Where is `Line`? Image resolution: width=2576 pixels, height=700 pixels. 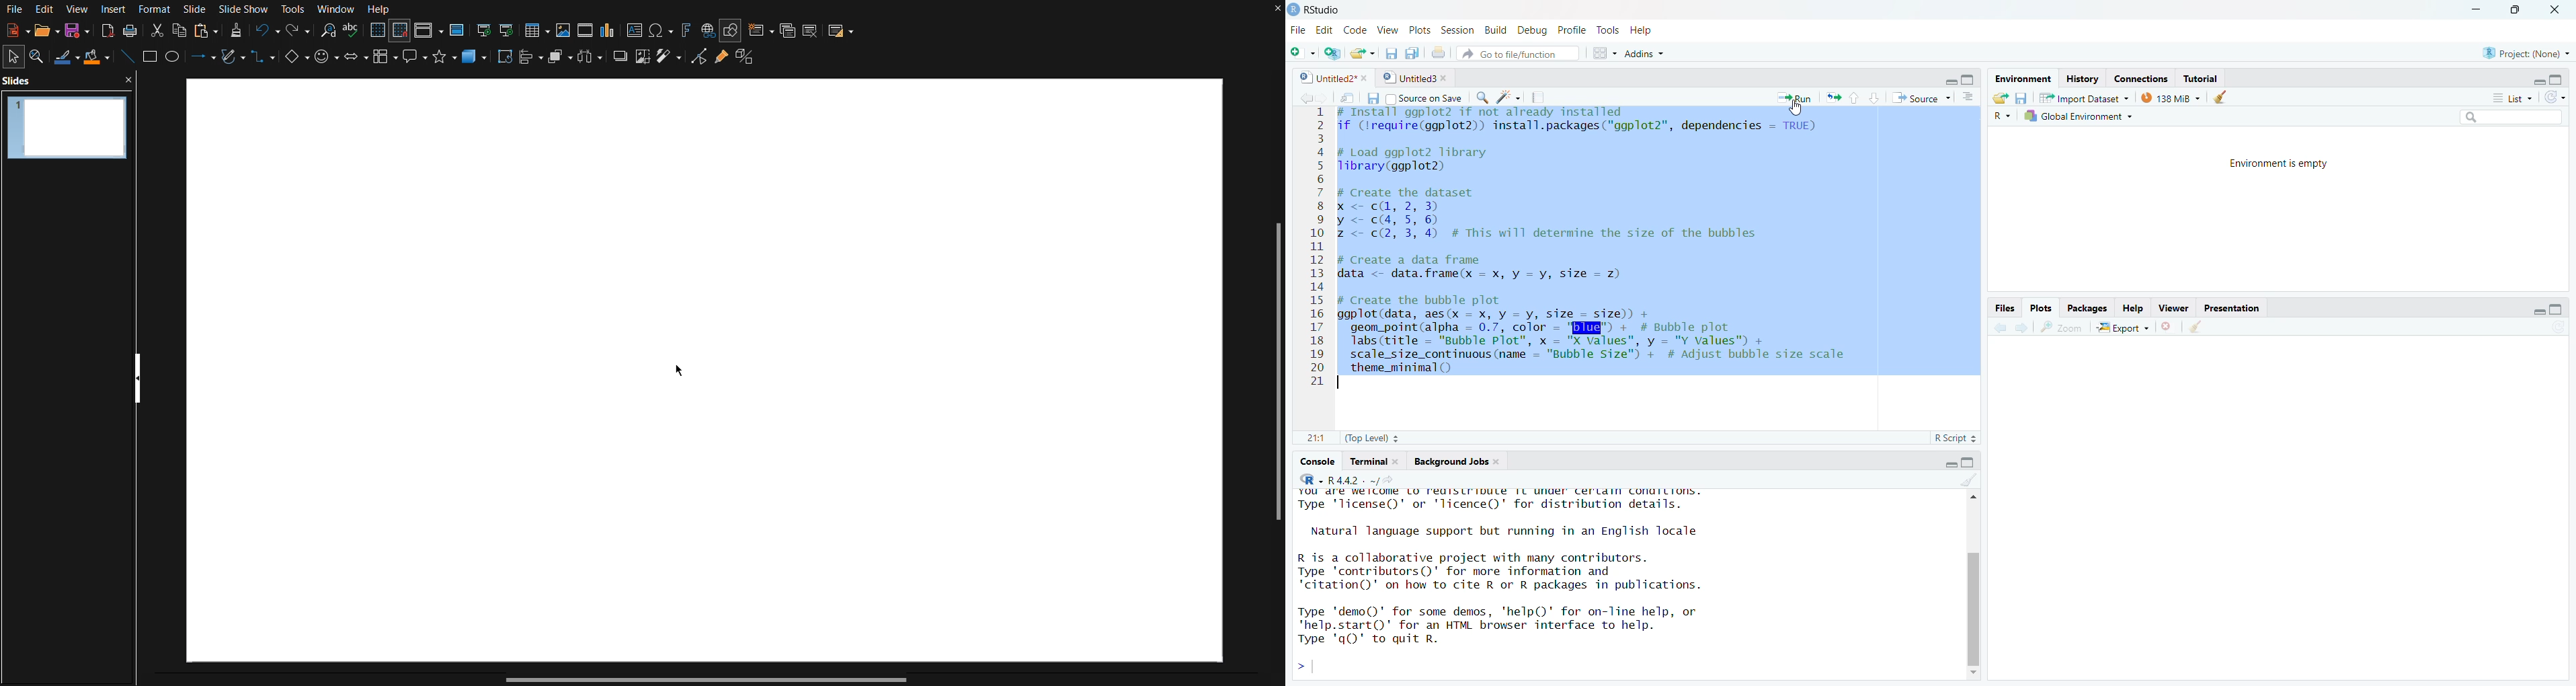
Line is located at coordinates (126, 59).